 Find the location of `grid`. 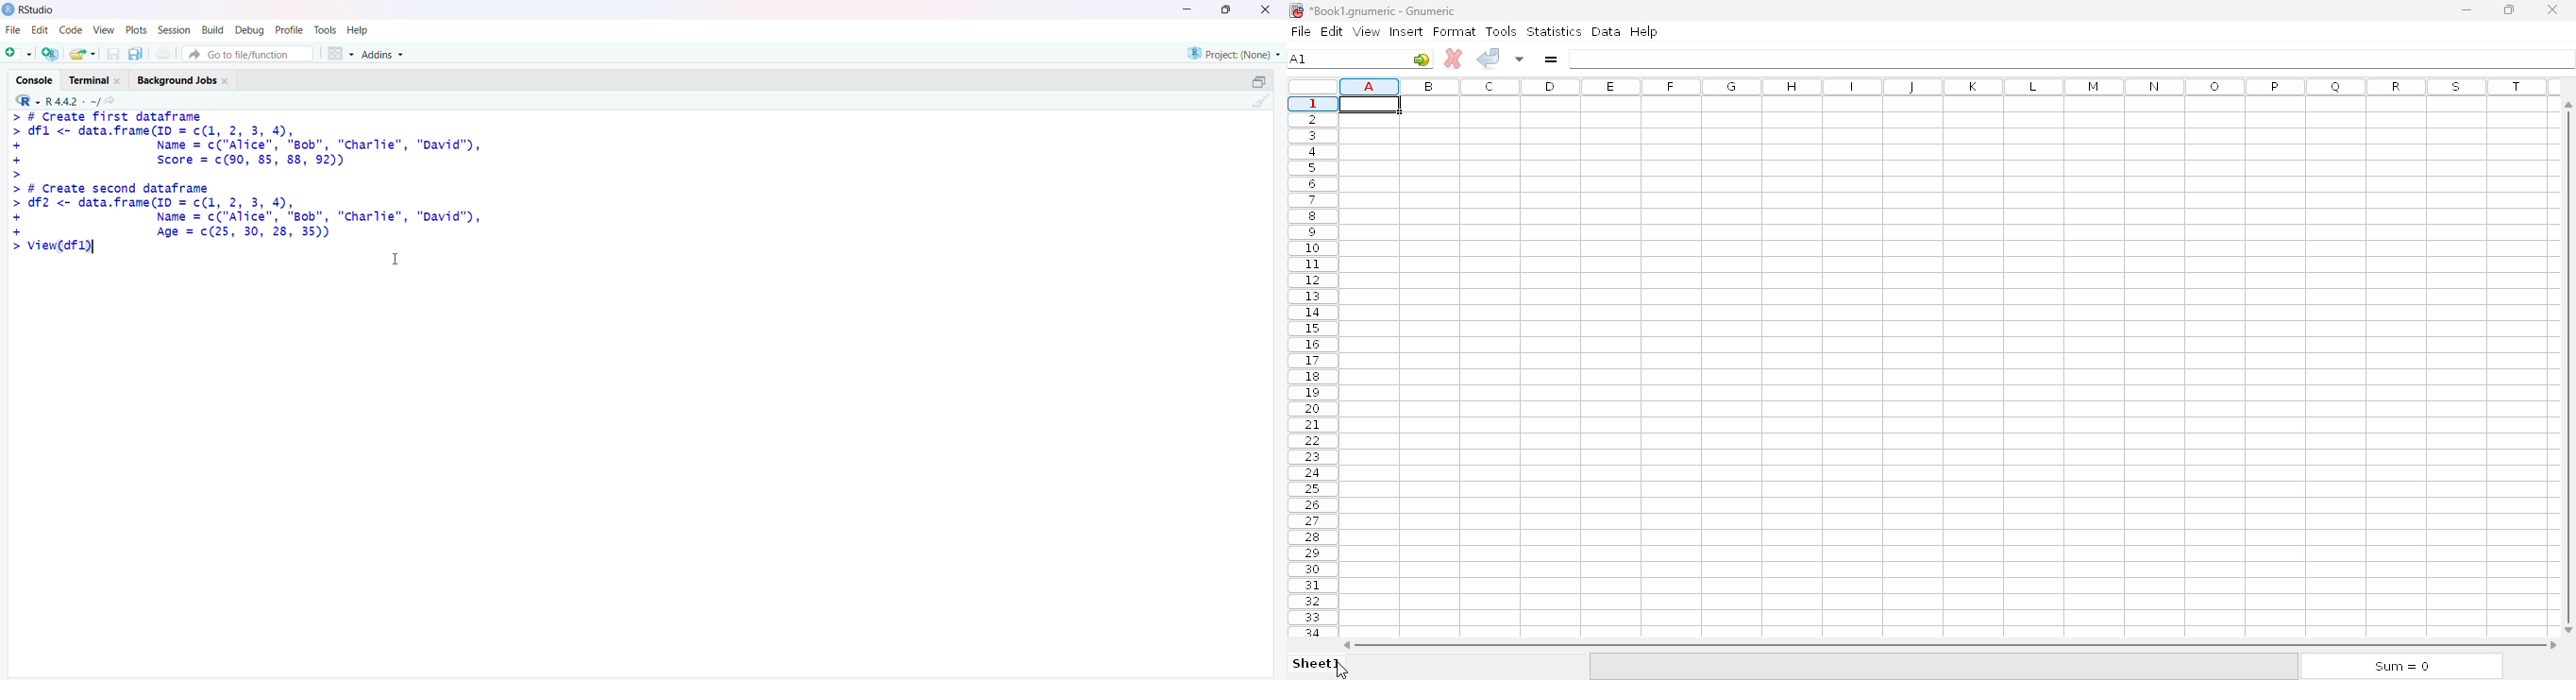

grid is located at coordinates (341, 54).